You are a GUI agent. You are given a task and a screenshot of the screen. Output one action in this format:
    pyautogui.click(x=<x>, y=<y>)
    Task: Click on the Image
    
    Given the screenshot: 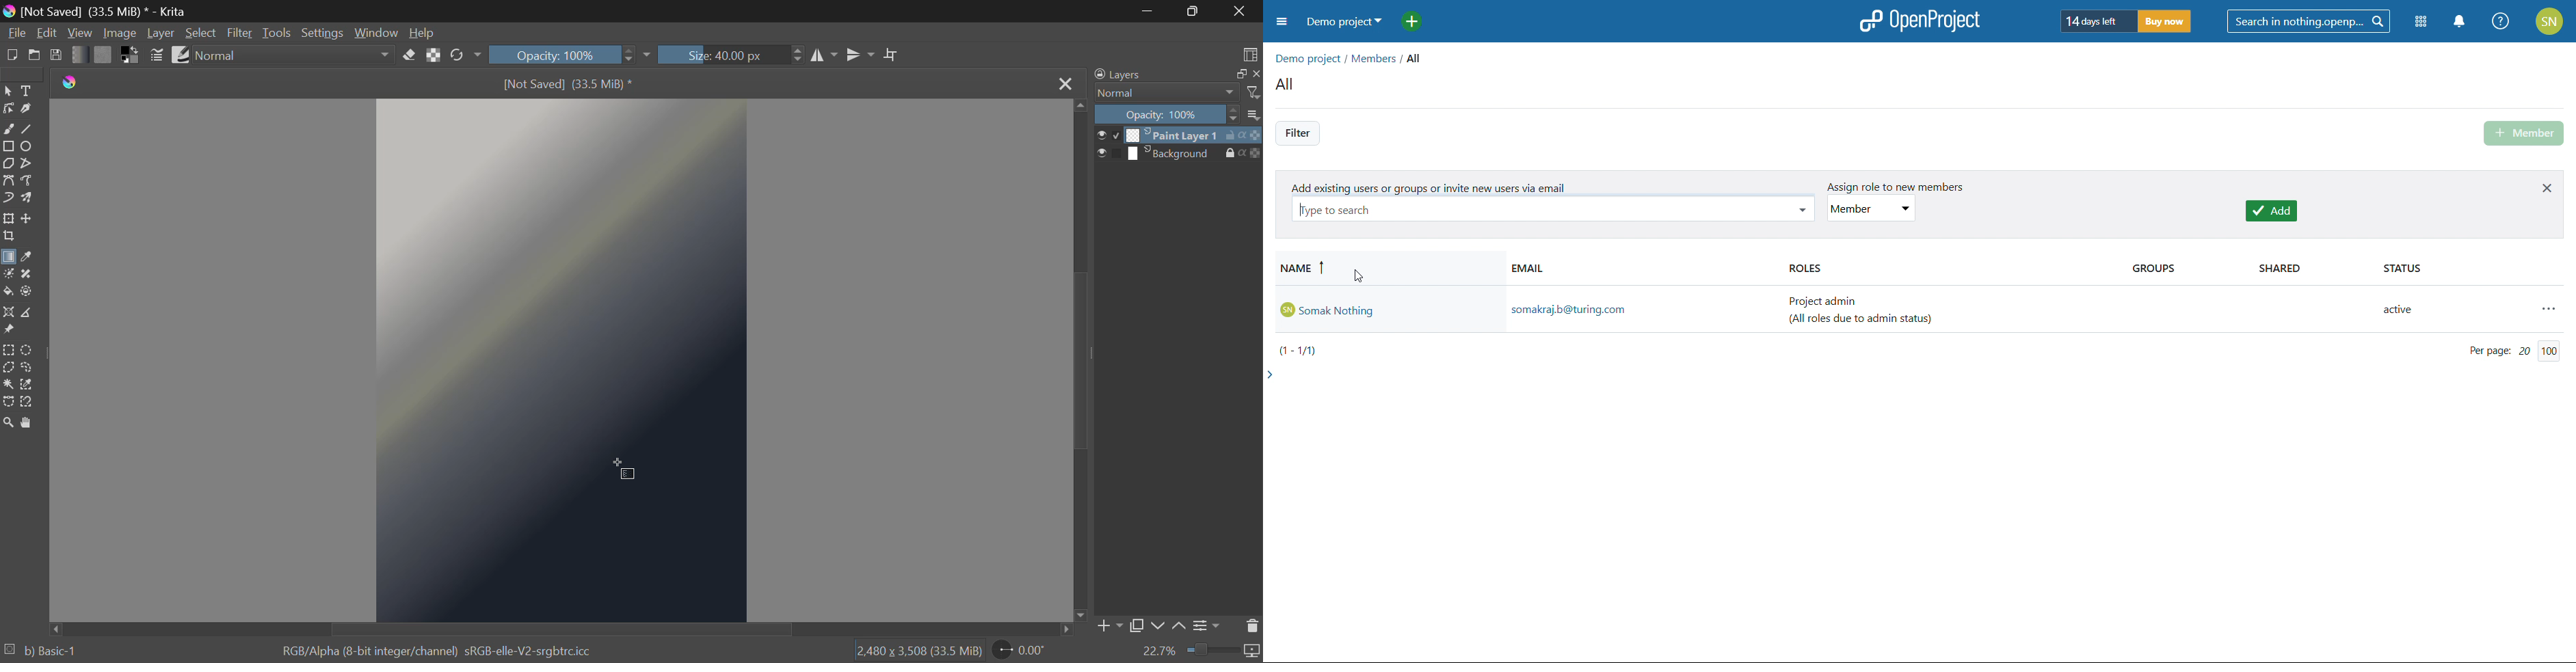 What is the action you would take?
    pyautogui.click(x=118, y=32)
    